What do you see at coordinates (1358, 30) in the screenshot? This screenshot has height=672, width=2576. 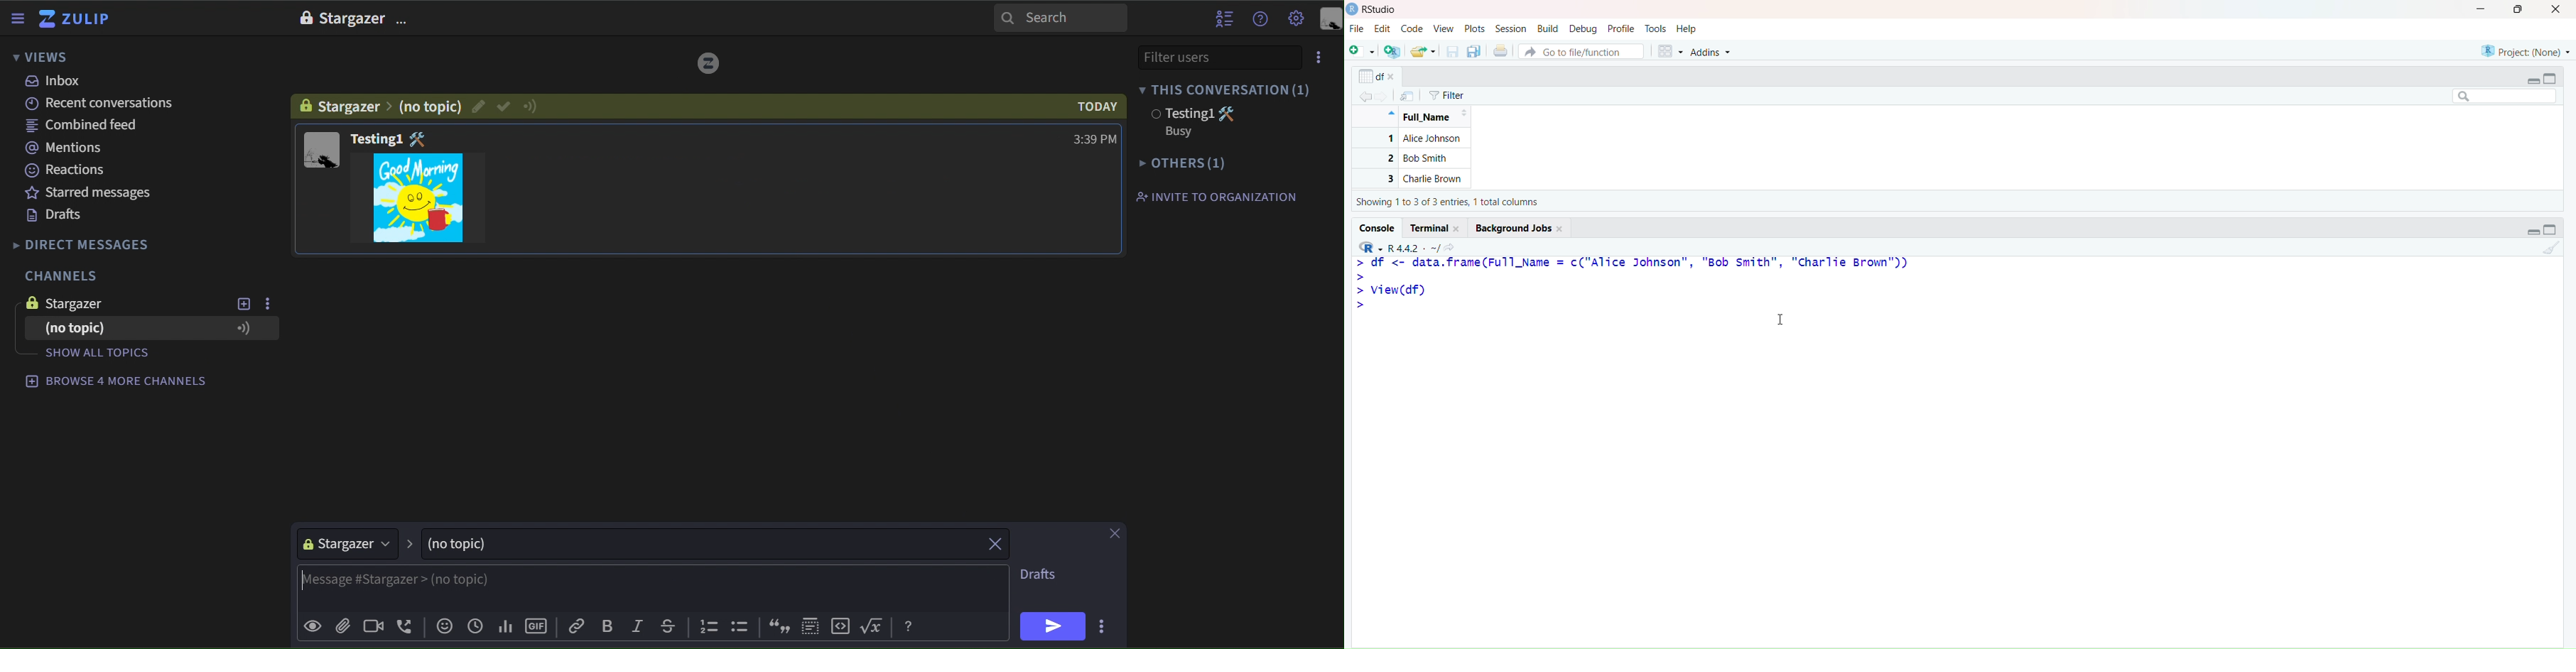 I see `File` at bounding box center [1358, 30].